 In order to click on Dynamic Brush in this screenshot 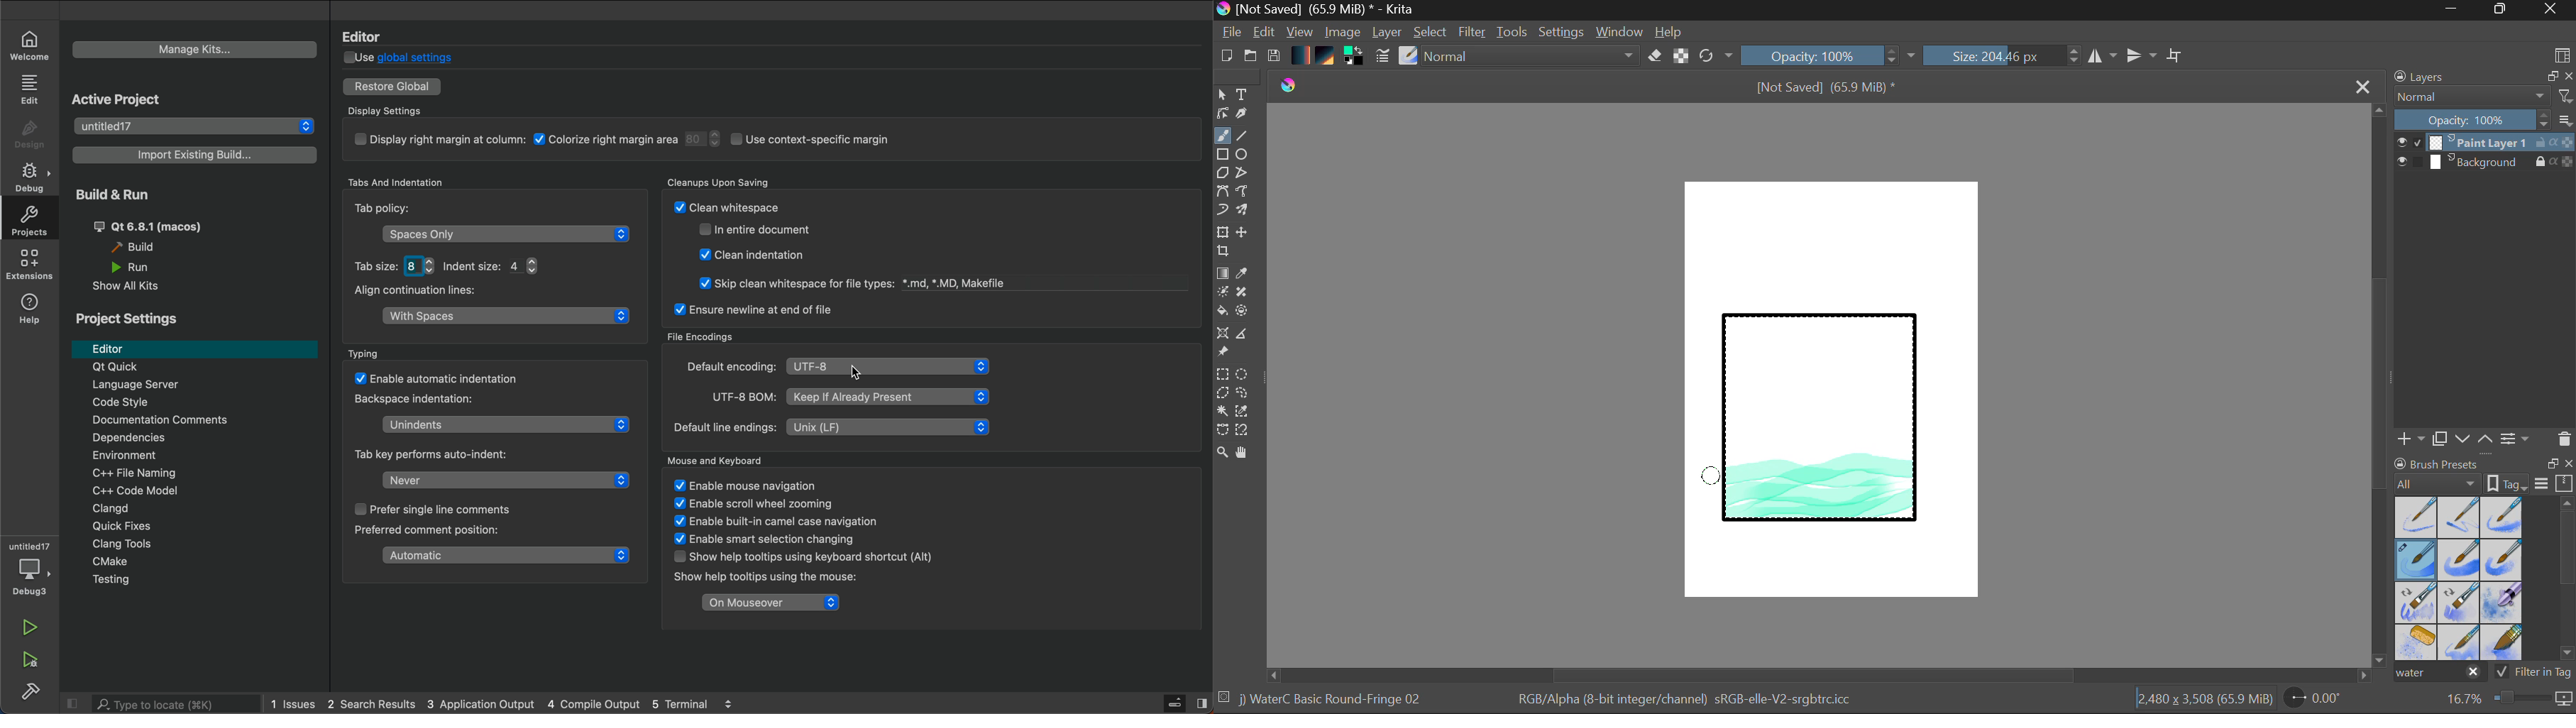, I will do `click(1222, 210)`.